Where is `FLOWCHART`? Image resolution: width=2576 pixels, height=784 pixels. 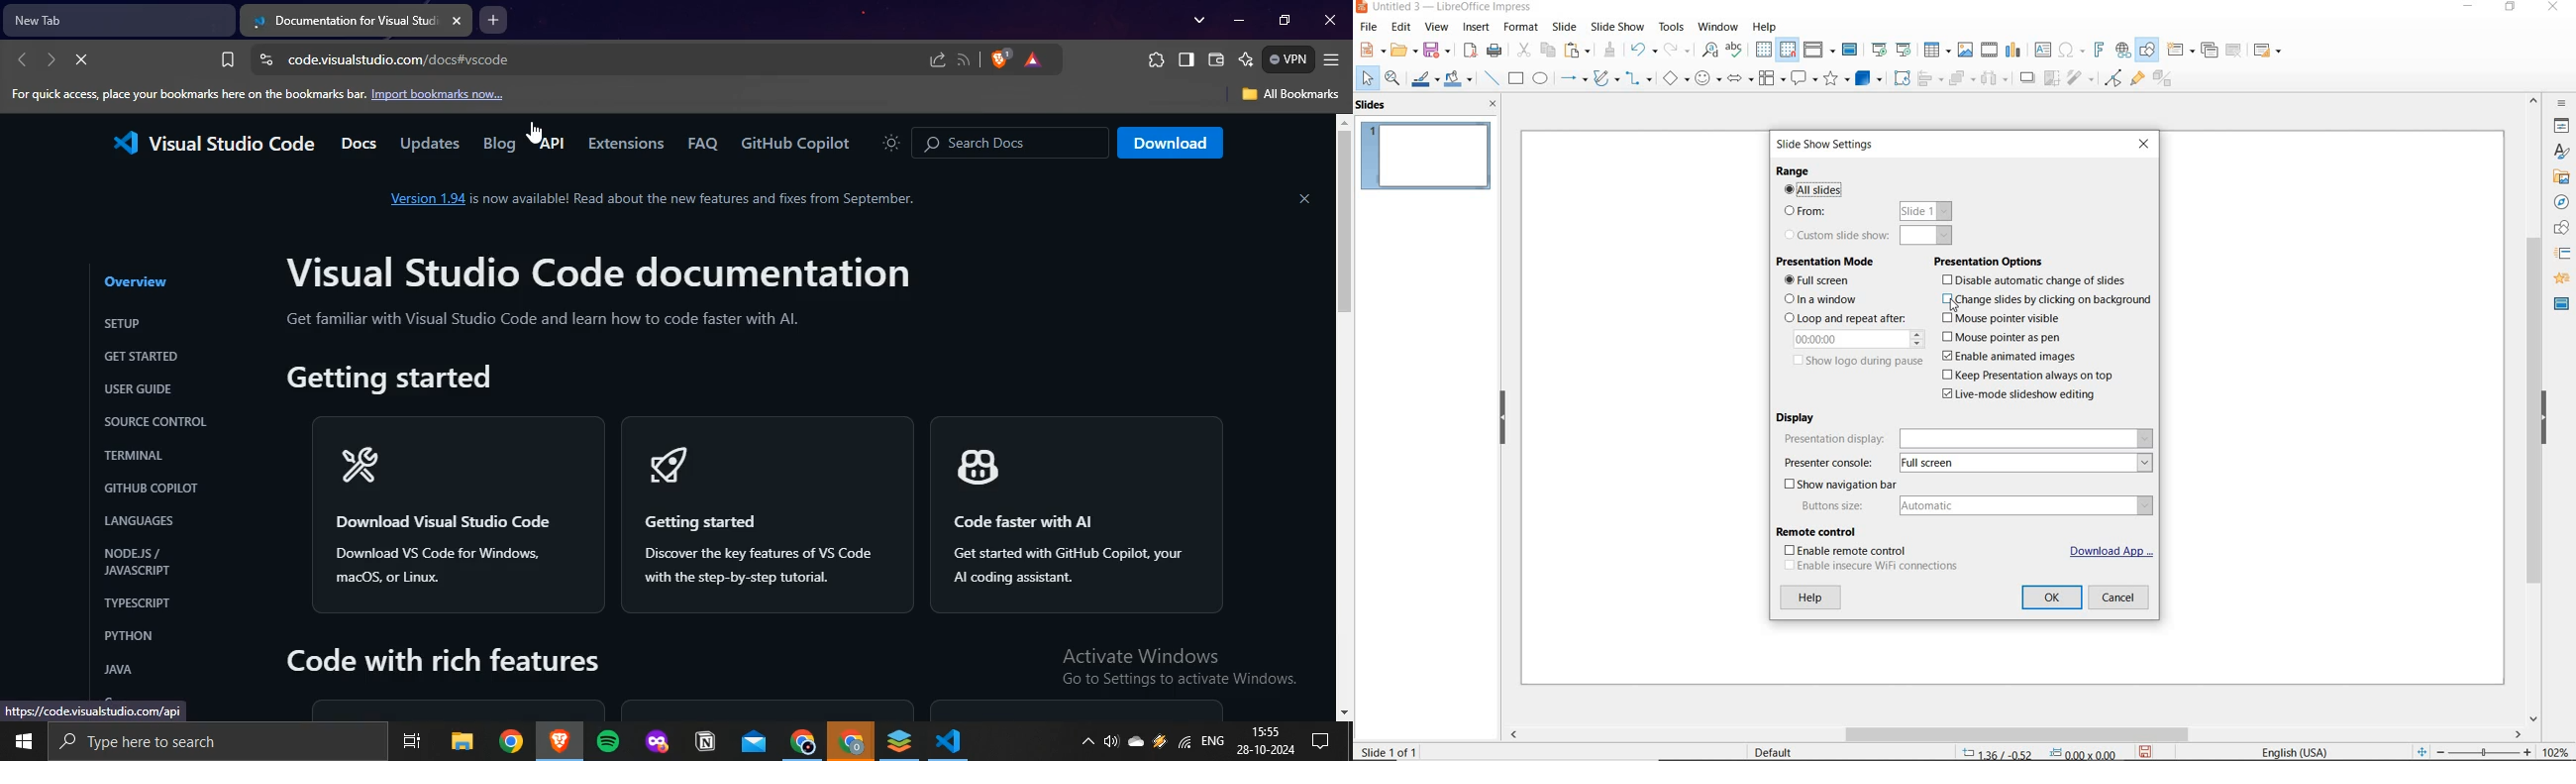 FLOWCHART is located at coordinates (1771, 79).